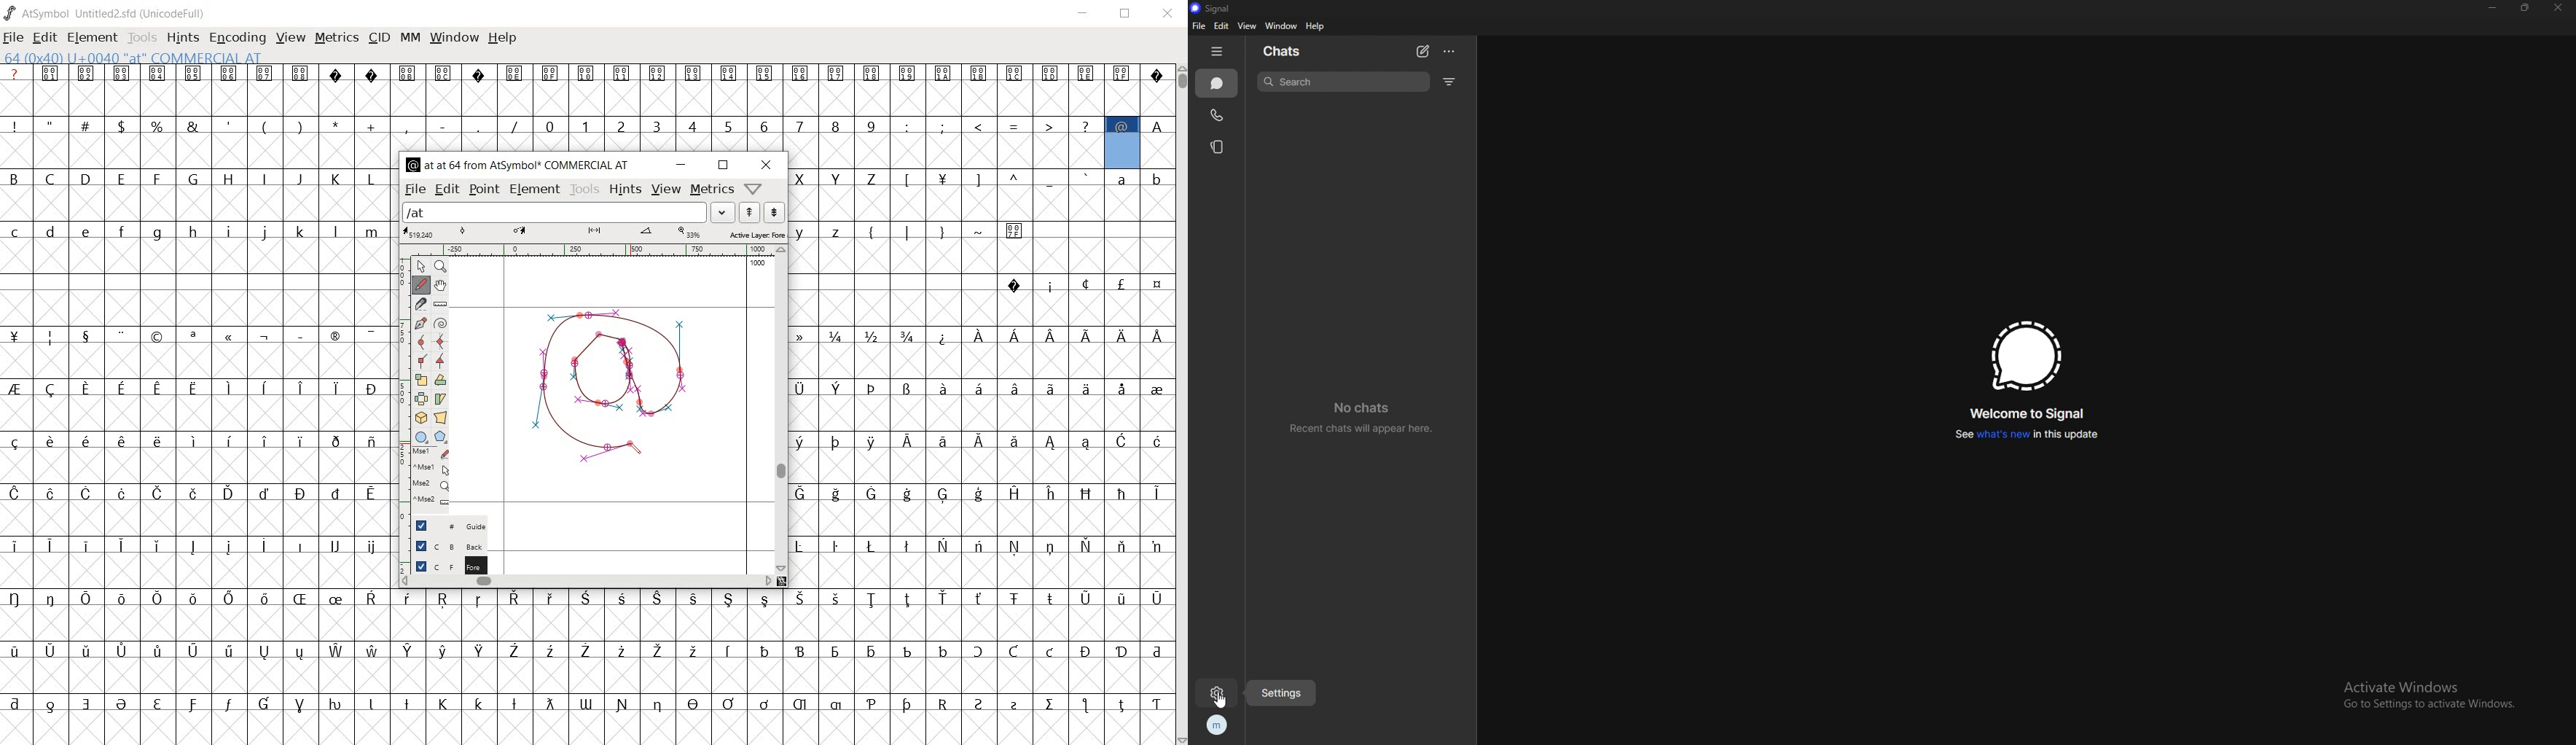 This screenshot has width=2576, height=756. Describe the element at coordinates (1423, 51) in the screenshot. I see `new chat` at that location.